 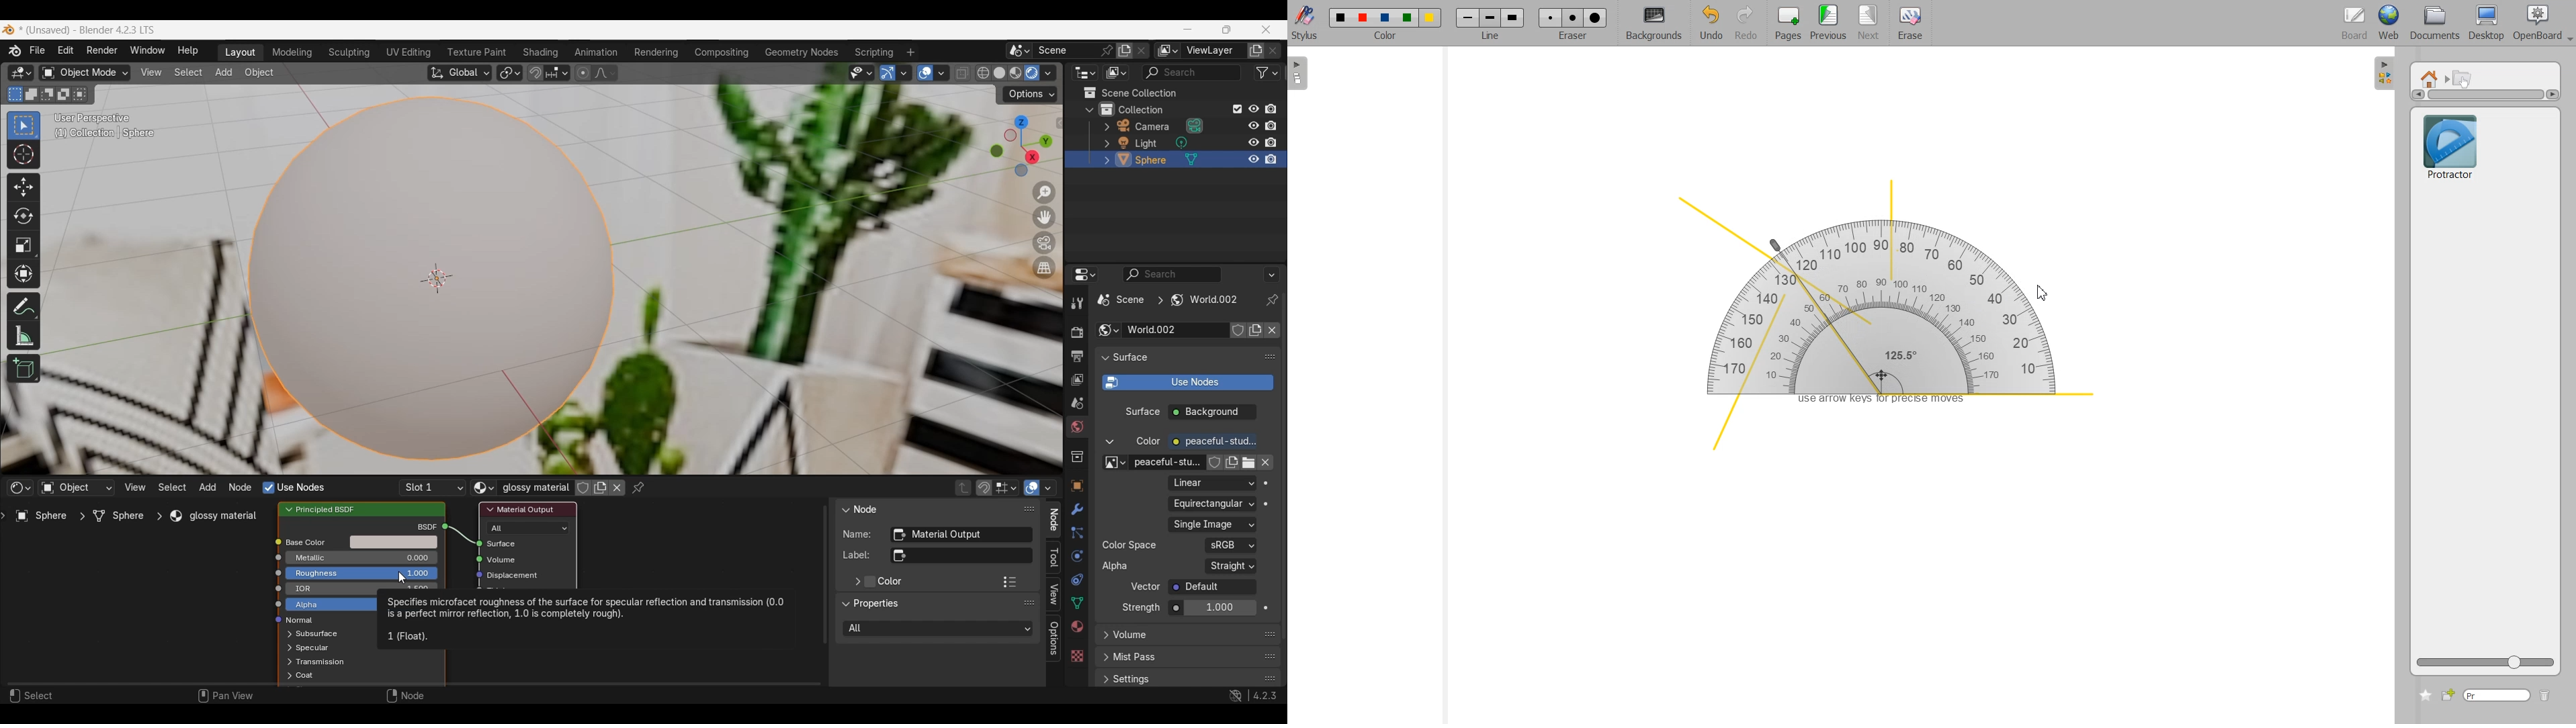 What do you see at coordinates (293, 52) in the screenshot?
I see `Modeling workspace` at bounding box center [293, 52].